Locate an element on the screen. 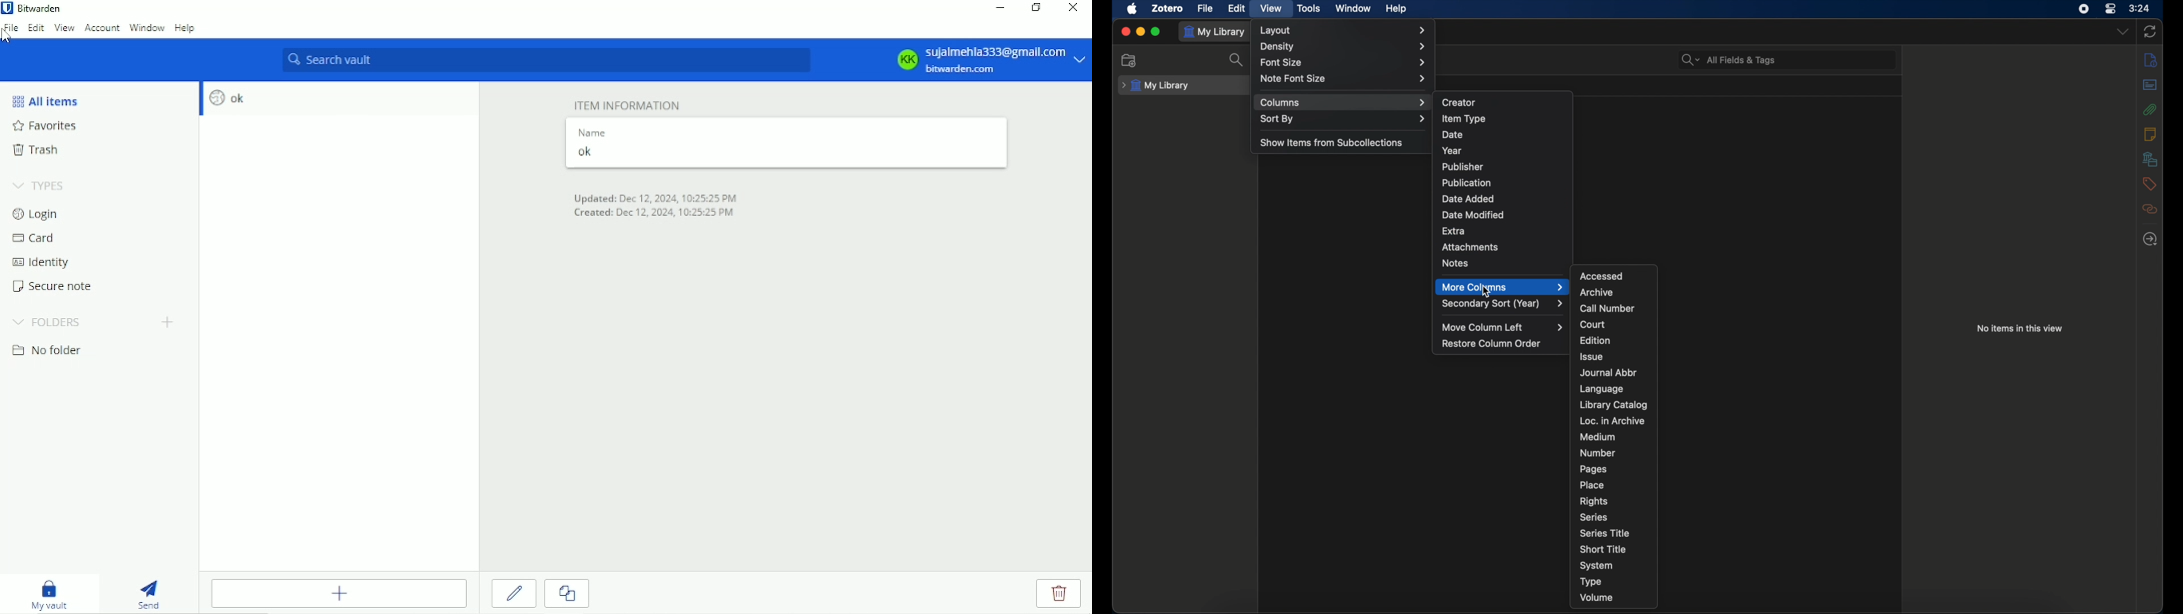 The width and height of the screenshot is (2184, 616). sync is located at coordinates (2151, 32).